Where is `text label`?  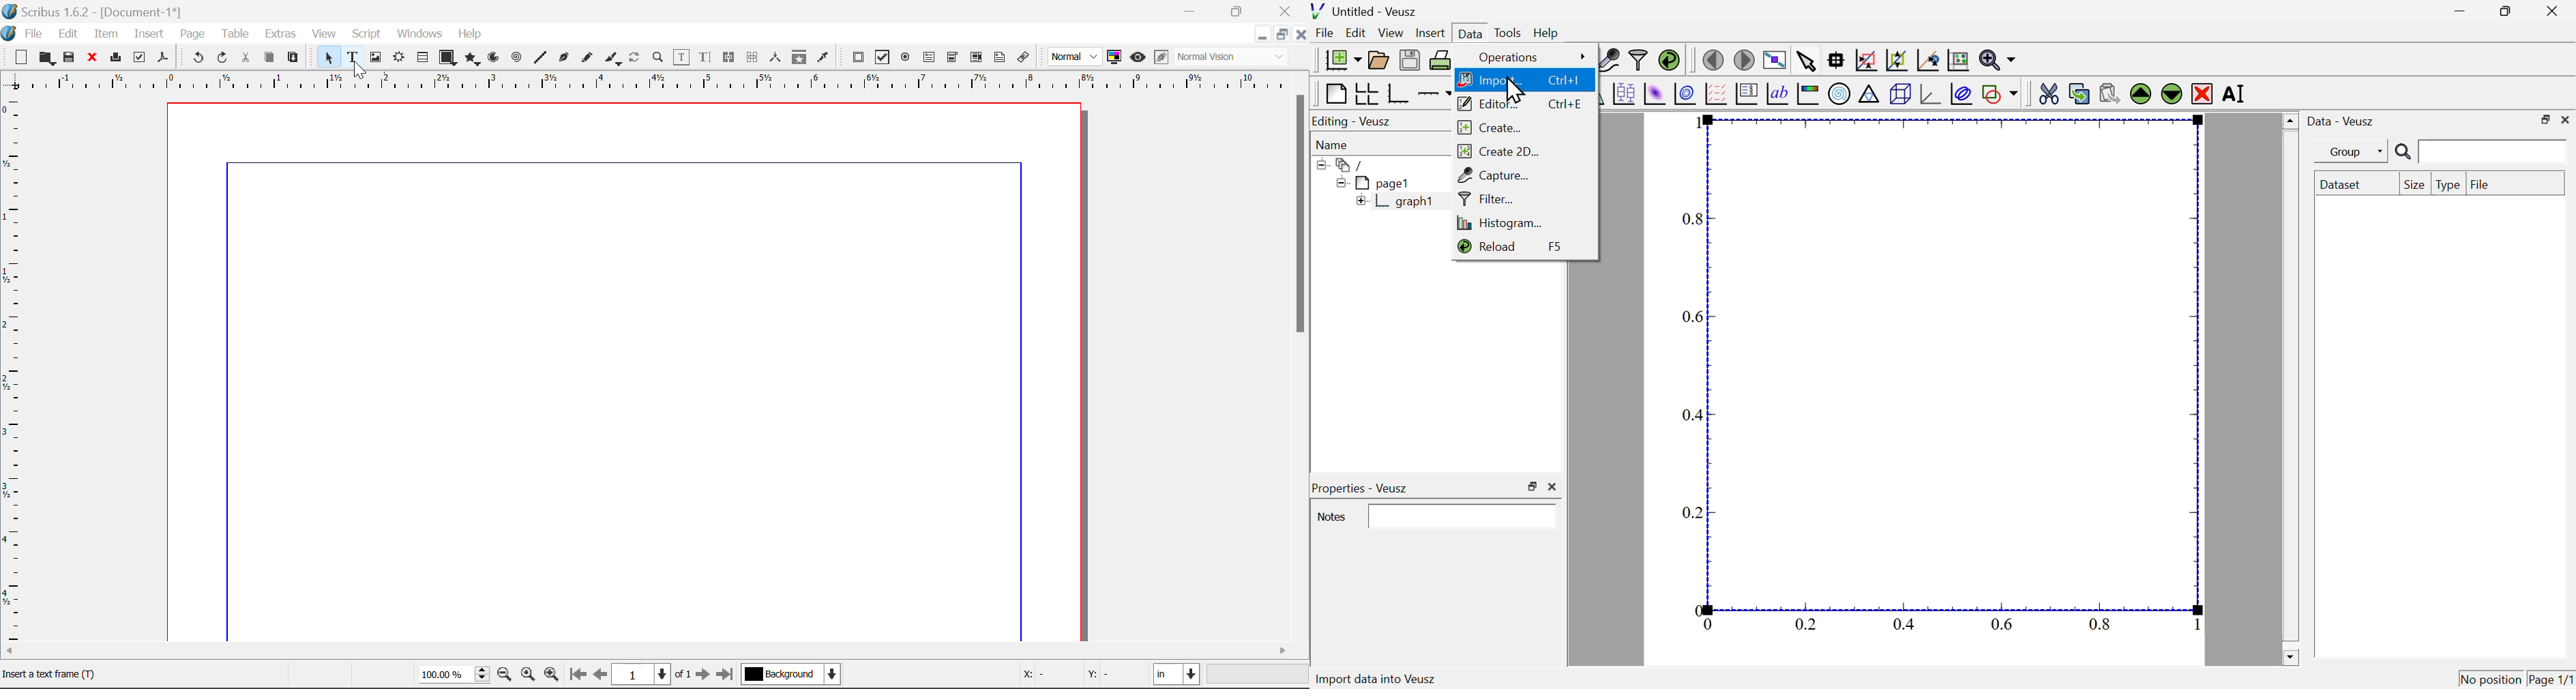
text label is located at coordinates (1778, 96).